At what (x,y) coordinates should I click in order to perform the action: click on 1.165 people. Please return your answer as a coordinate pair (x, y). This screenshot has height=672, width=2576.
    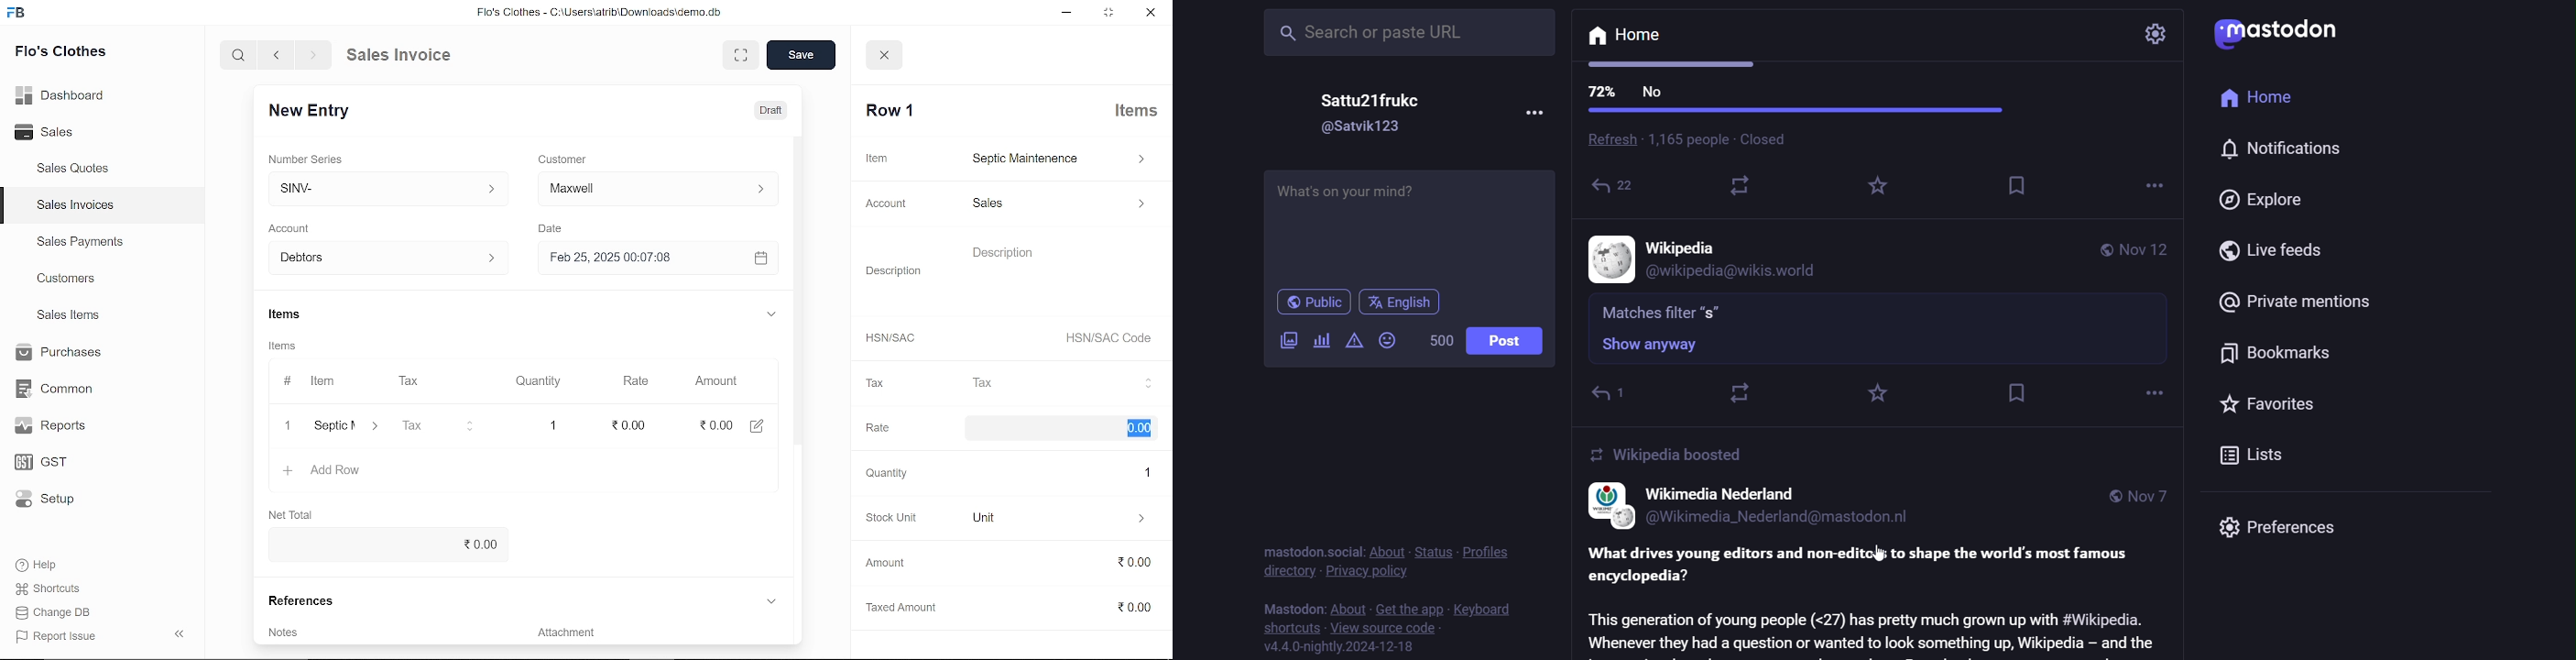
    Looking at the image, I should click on (1687, 140).